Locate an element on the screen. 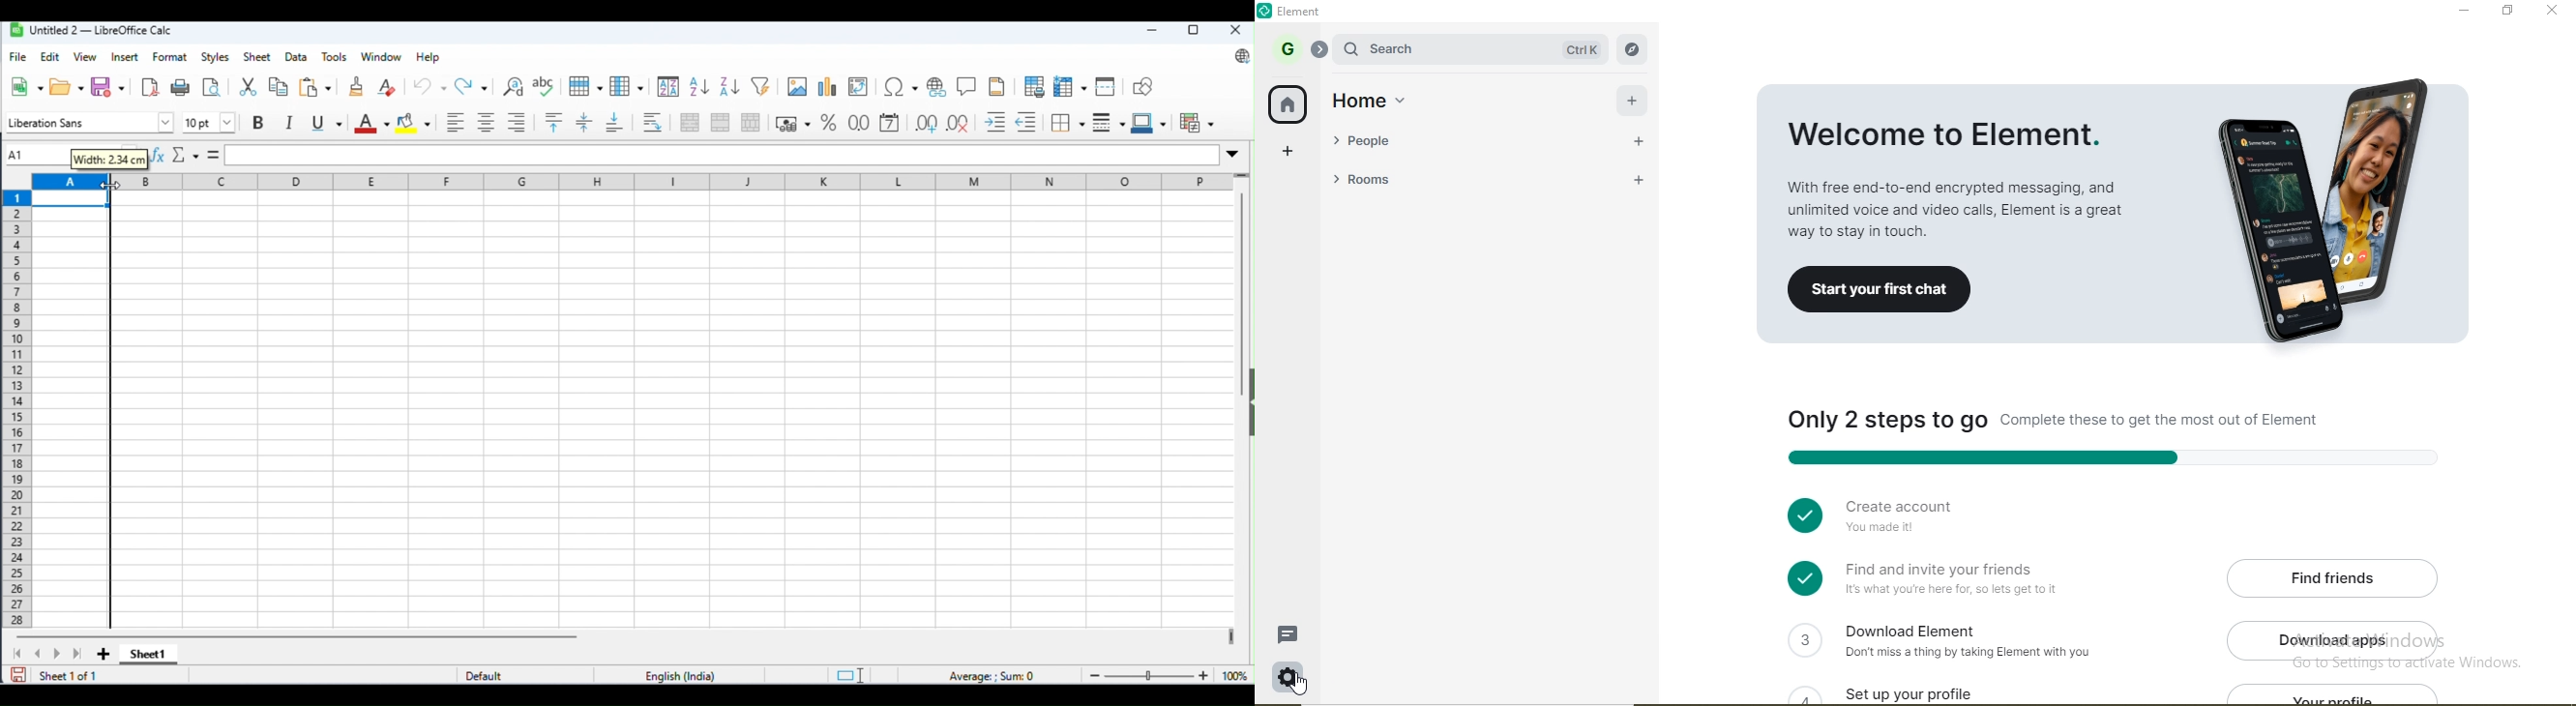 Image resolution: width=2576 pixels, height=728 pixels. increase indent is located at coordinates (996, 122).